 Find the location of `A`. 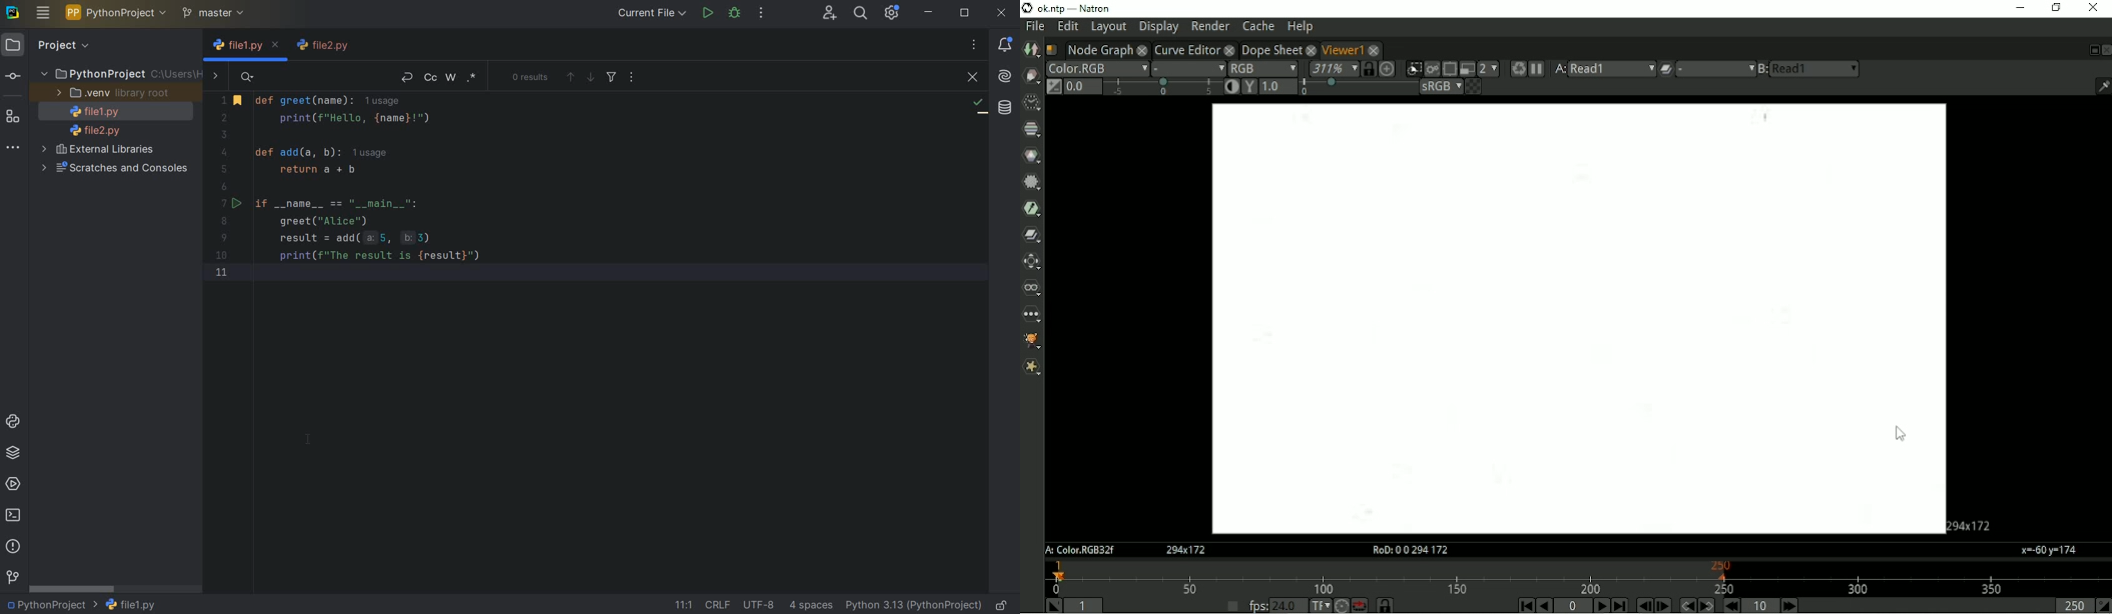

A is located at coordinates (1079, 550).